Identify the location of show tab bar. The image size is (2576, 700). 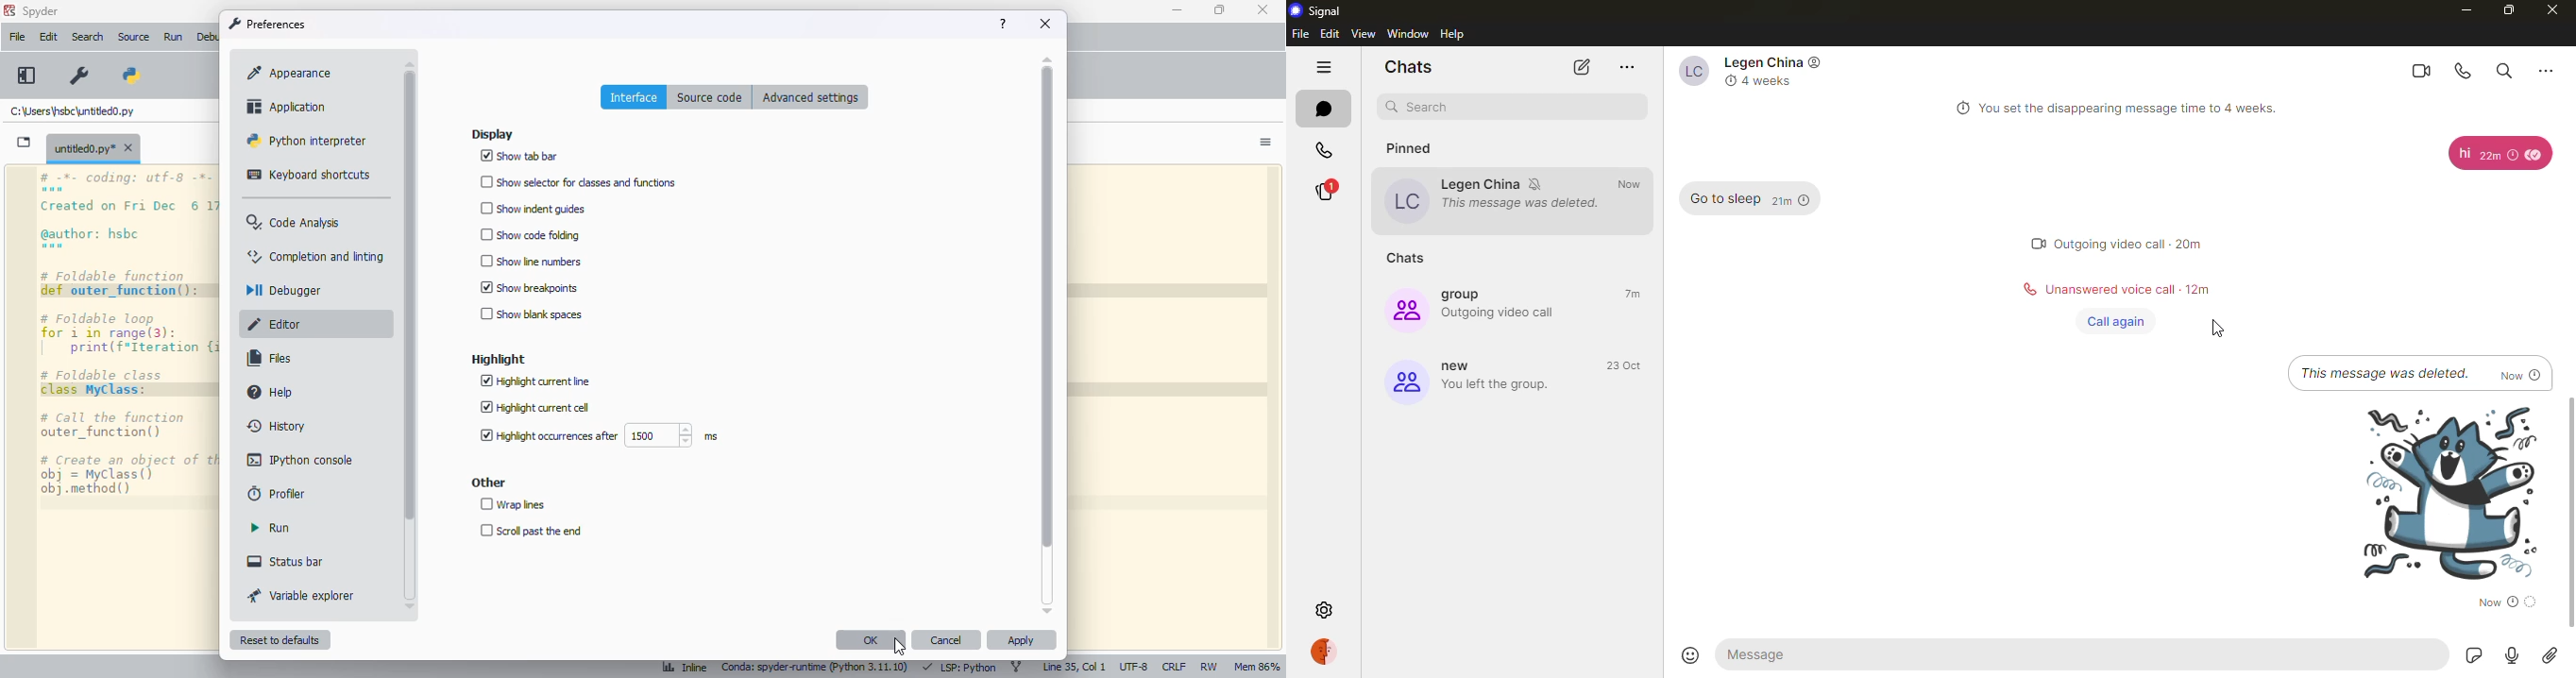
(520, 156).